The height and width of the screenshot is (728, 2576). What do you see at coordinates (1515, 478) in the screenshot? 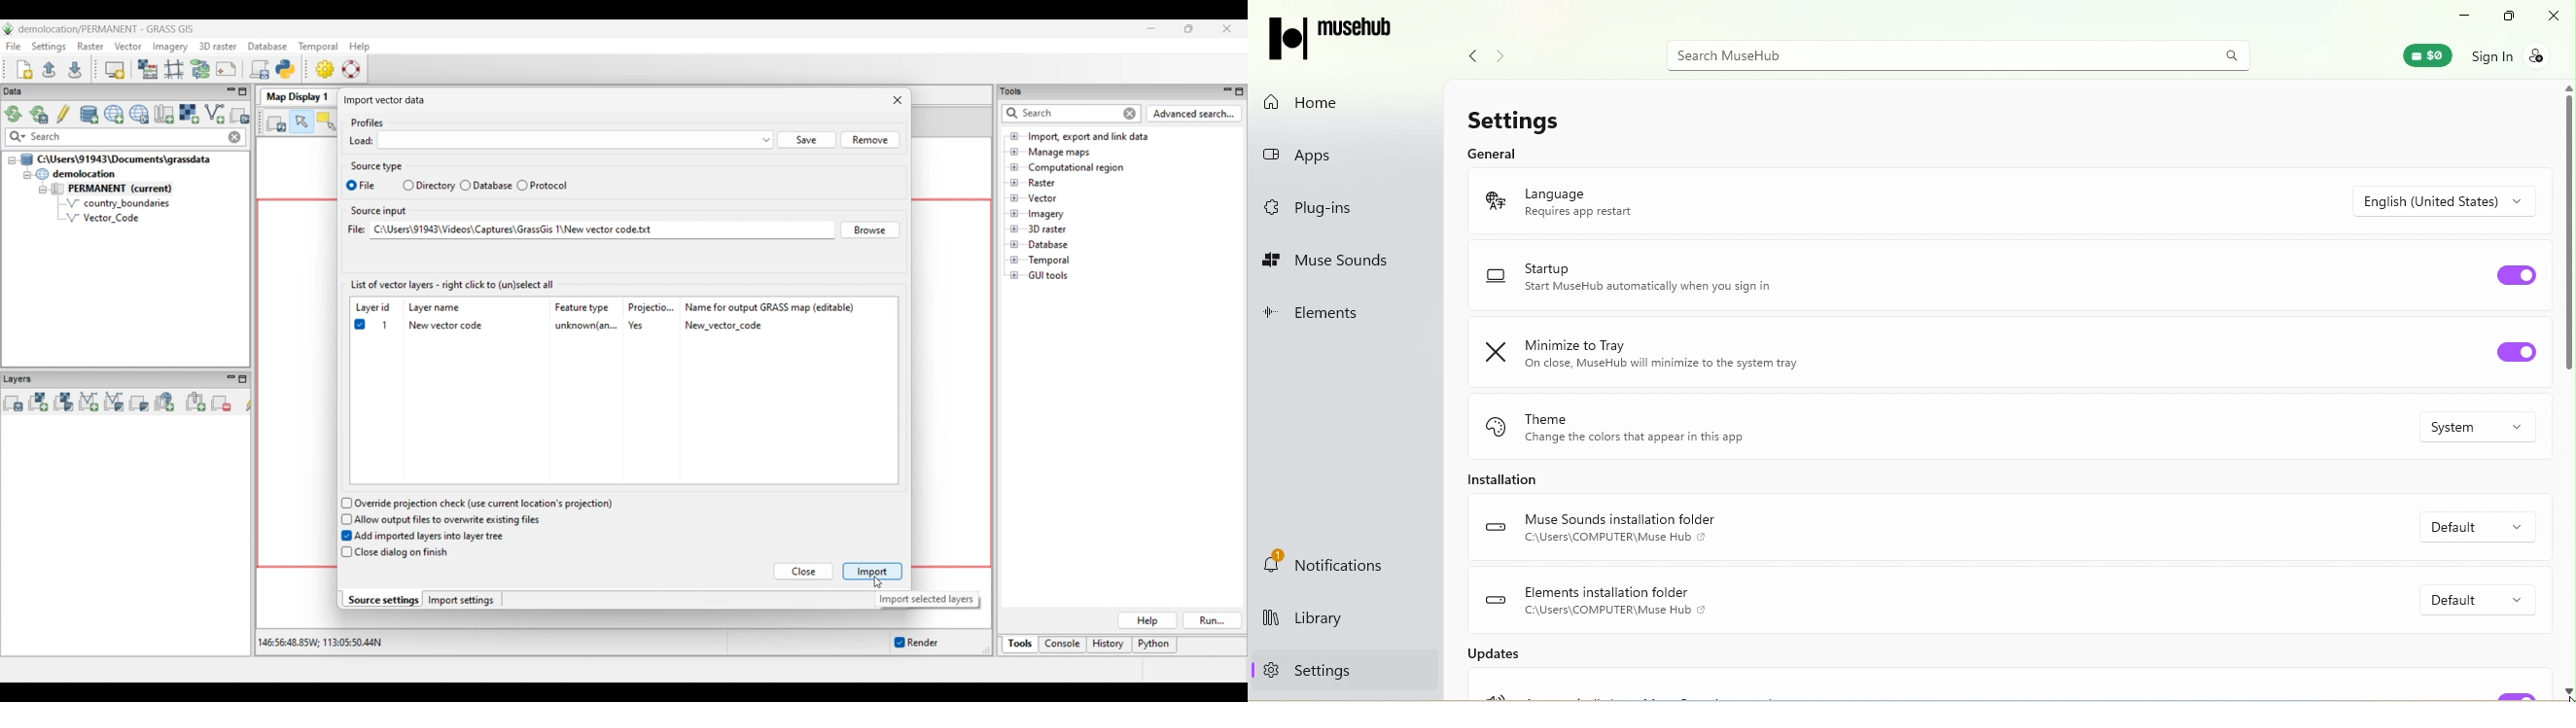
I see `Installation` at bounding box center [1515, 478].